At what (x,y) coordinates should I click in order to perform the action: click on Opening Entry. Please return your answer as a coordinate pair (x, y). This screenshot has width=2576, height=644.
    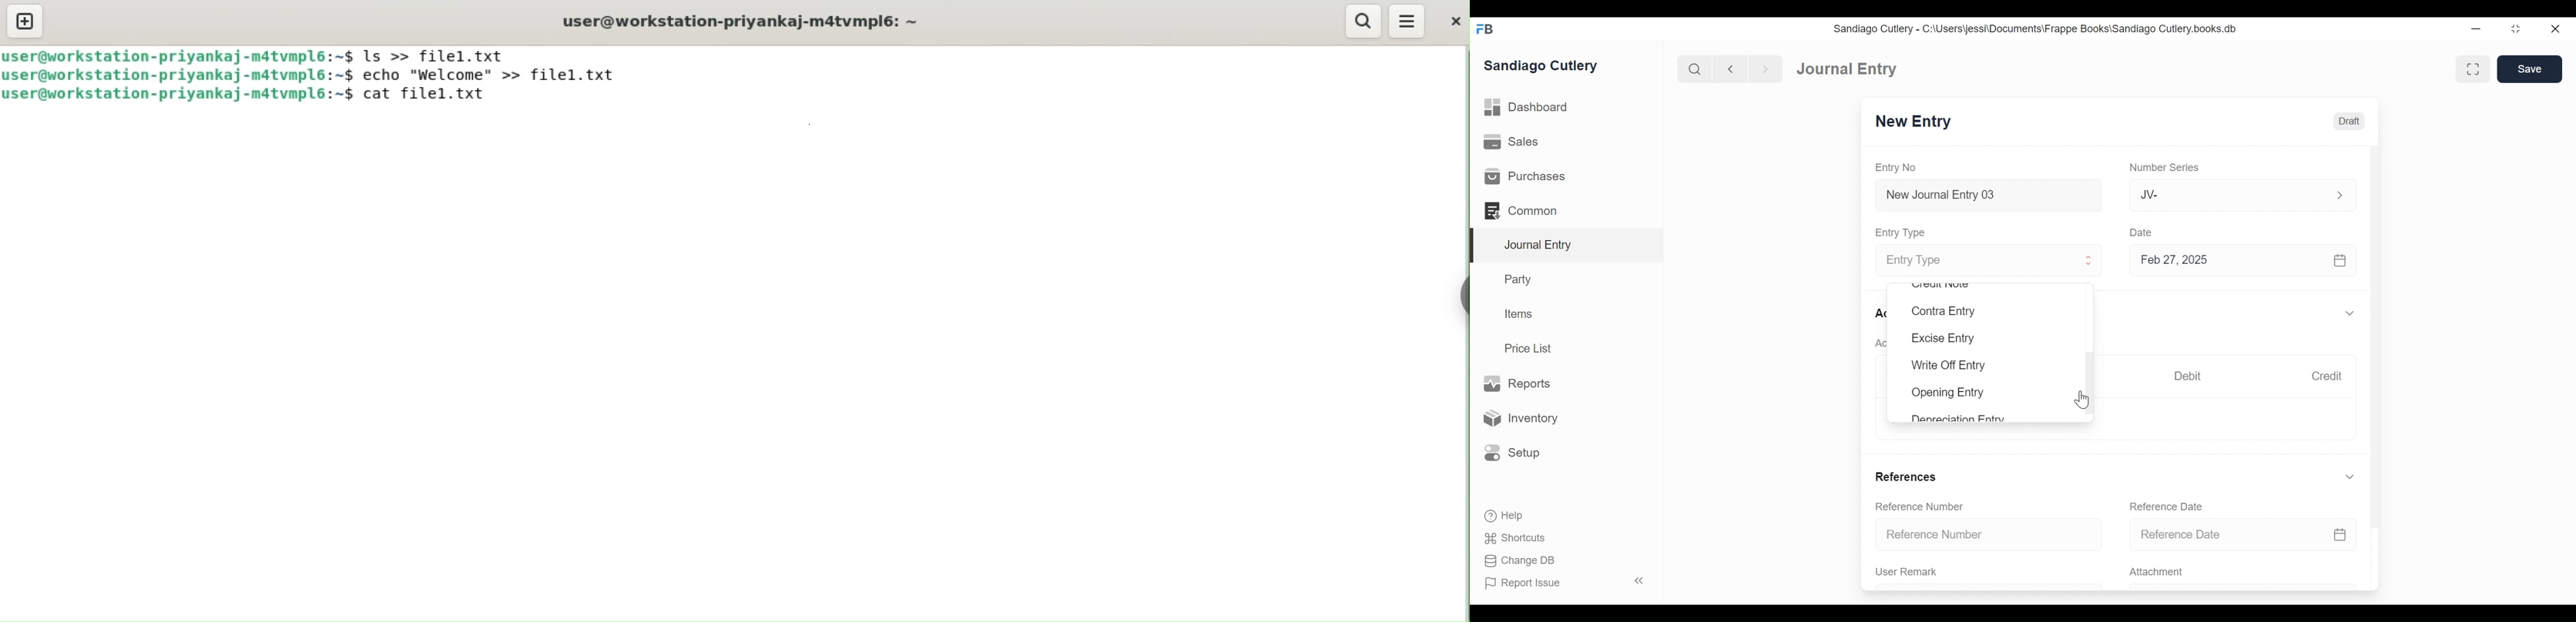
    Looking at the image, I should click on (1952, 393).